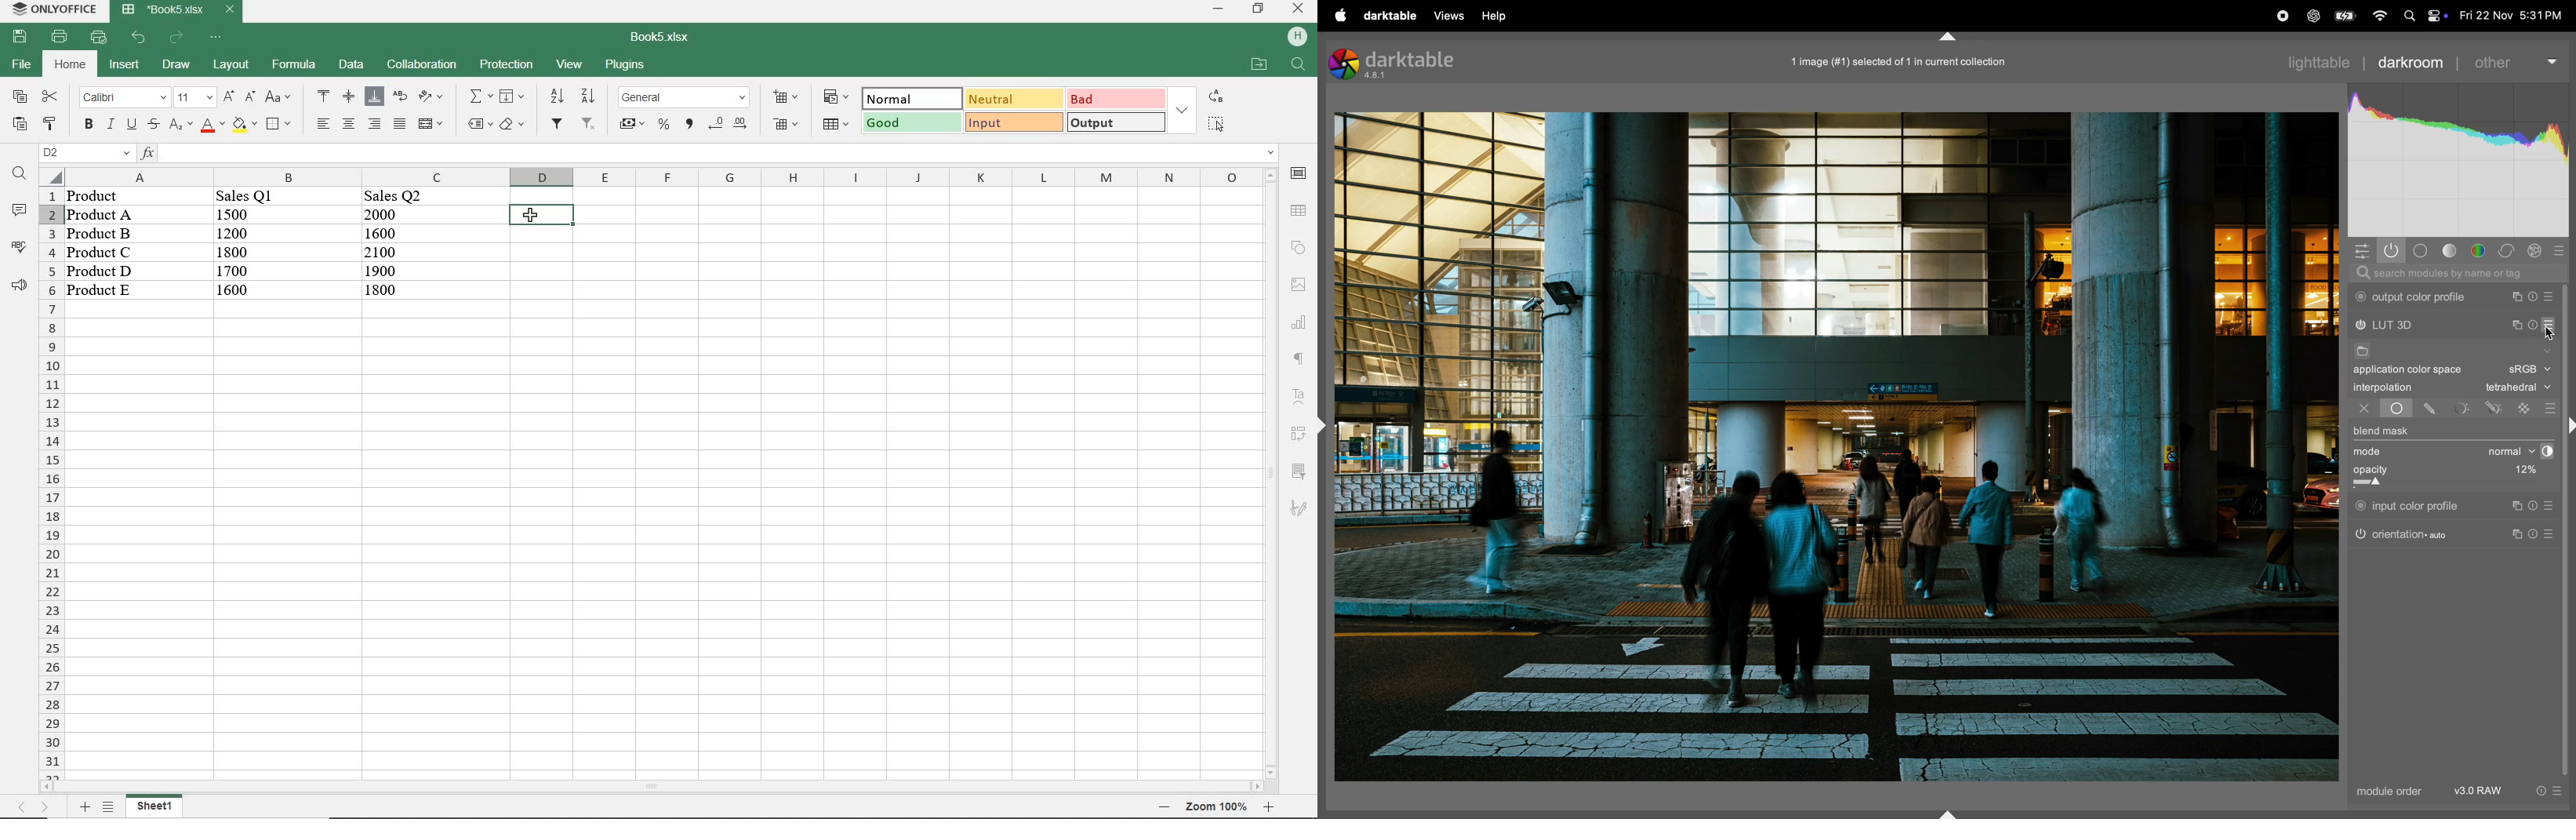 This screenshot has width=2576, height=840. What do you see at coordinates (84, 806) in the screenshot?
I see `add sheet` at bounding box center [84, 806].